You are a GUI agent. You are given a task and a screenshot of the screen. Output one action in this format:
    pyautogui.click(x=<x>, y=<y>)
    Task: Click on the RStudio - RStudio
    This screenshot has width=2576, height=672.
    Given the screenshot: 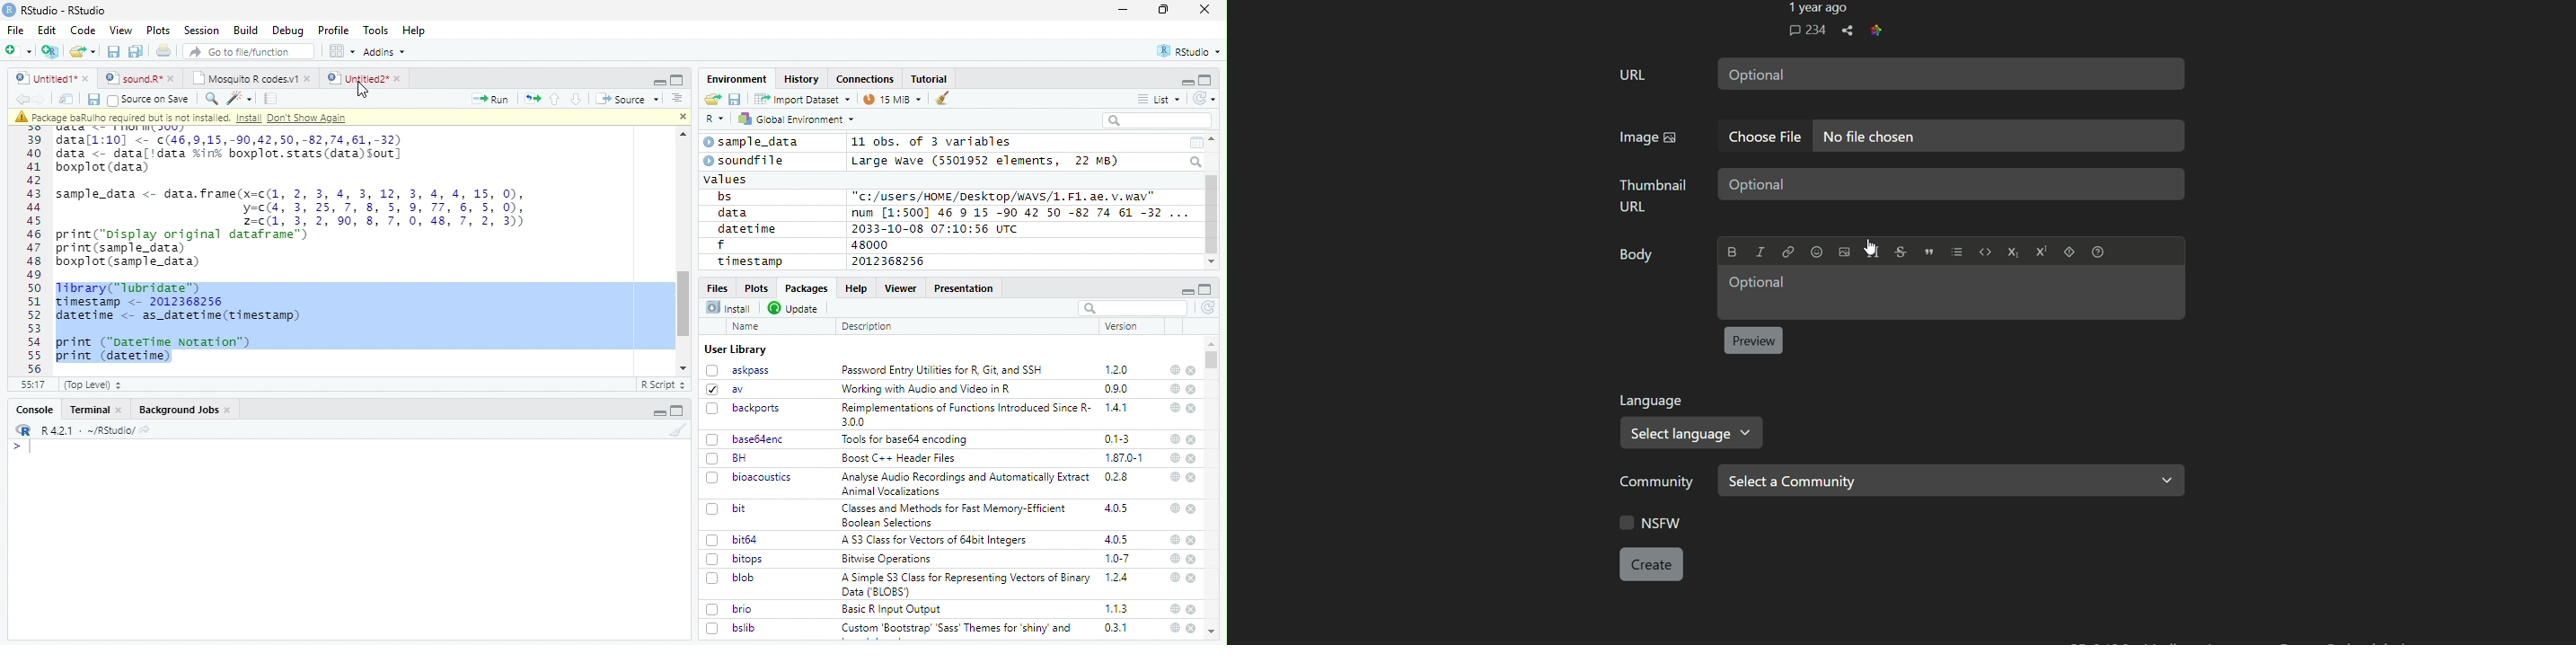 What is the action you would take?
    pyautogui.click(x=64, y=10)
    